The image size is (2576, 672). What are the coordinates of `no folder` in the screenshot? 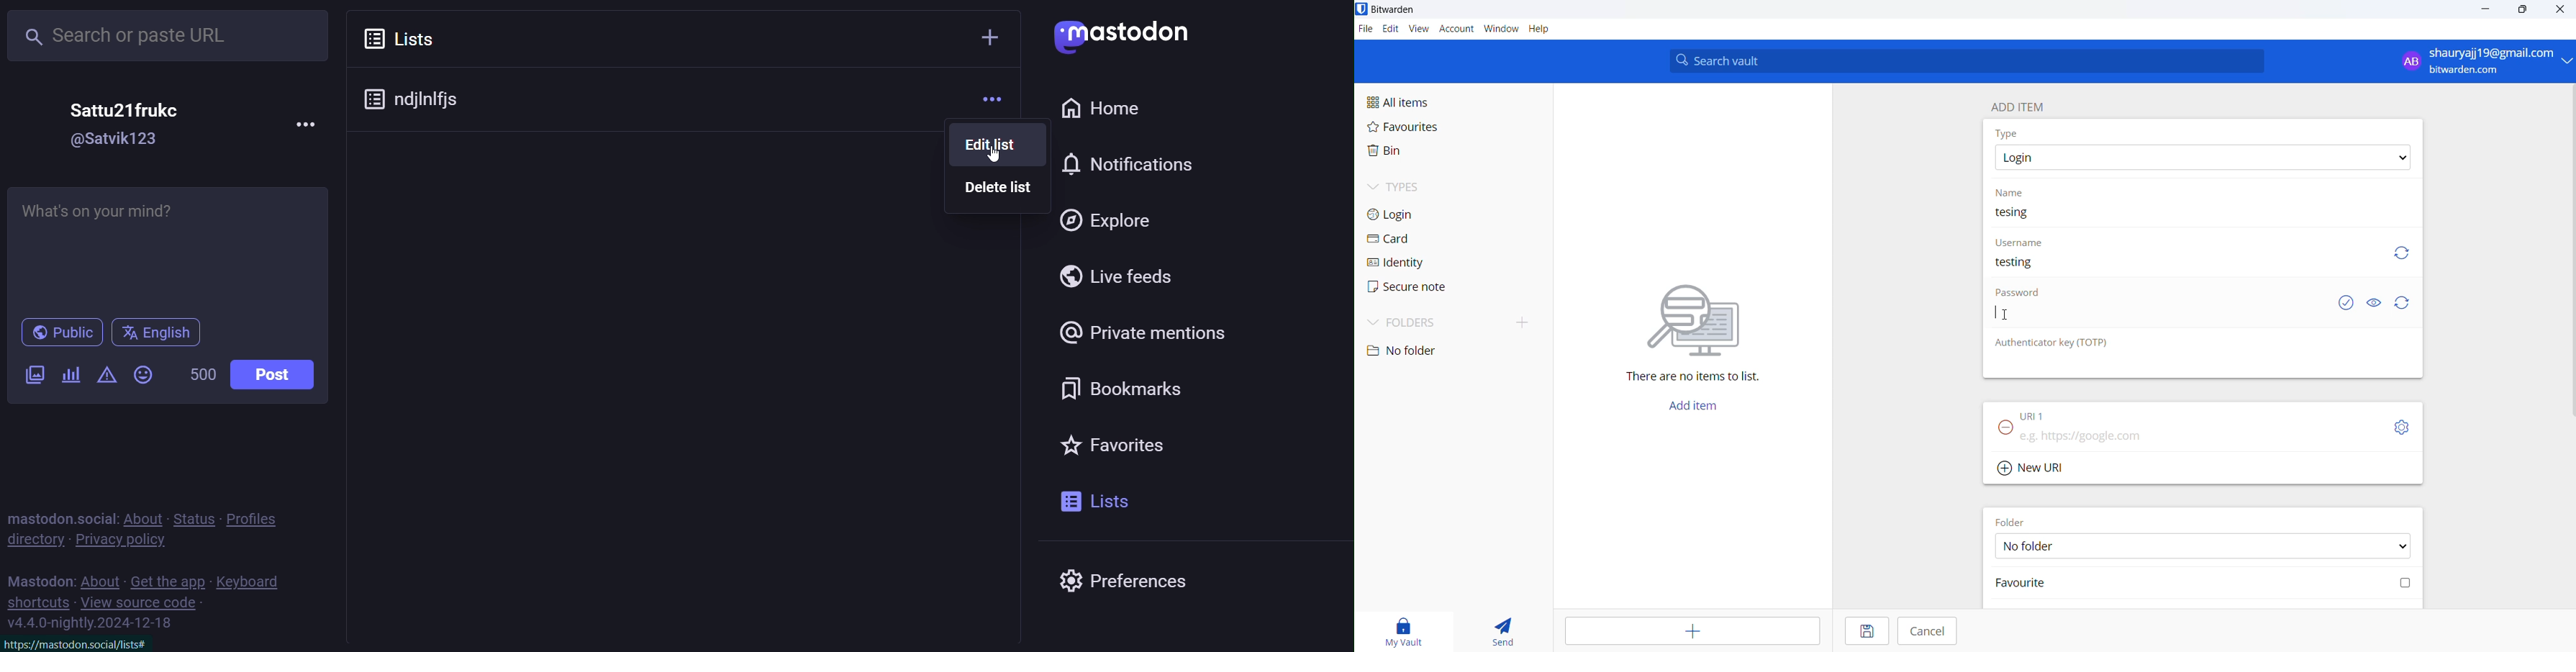 It's located at (1430, 351).